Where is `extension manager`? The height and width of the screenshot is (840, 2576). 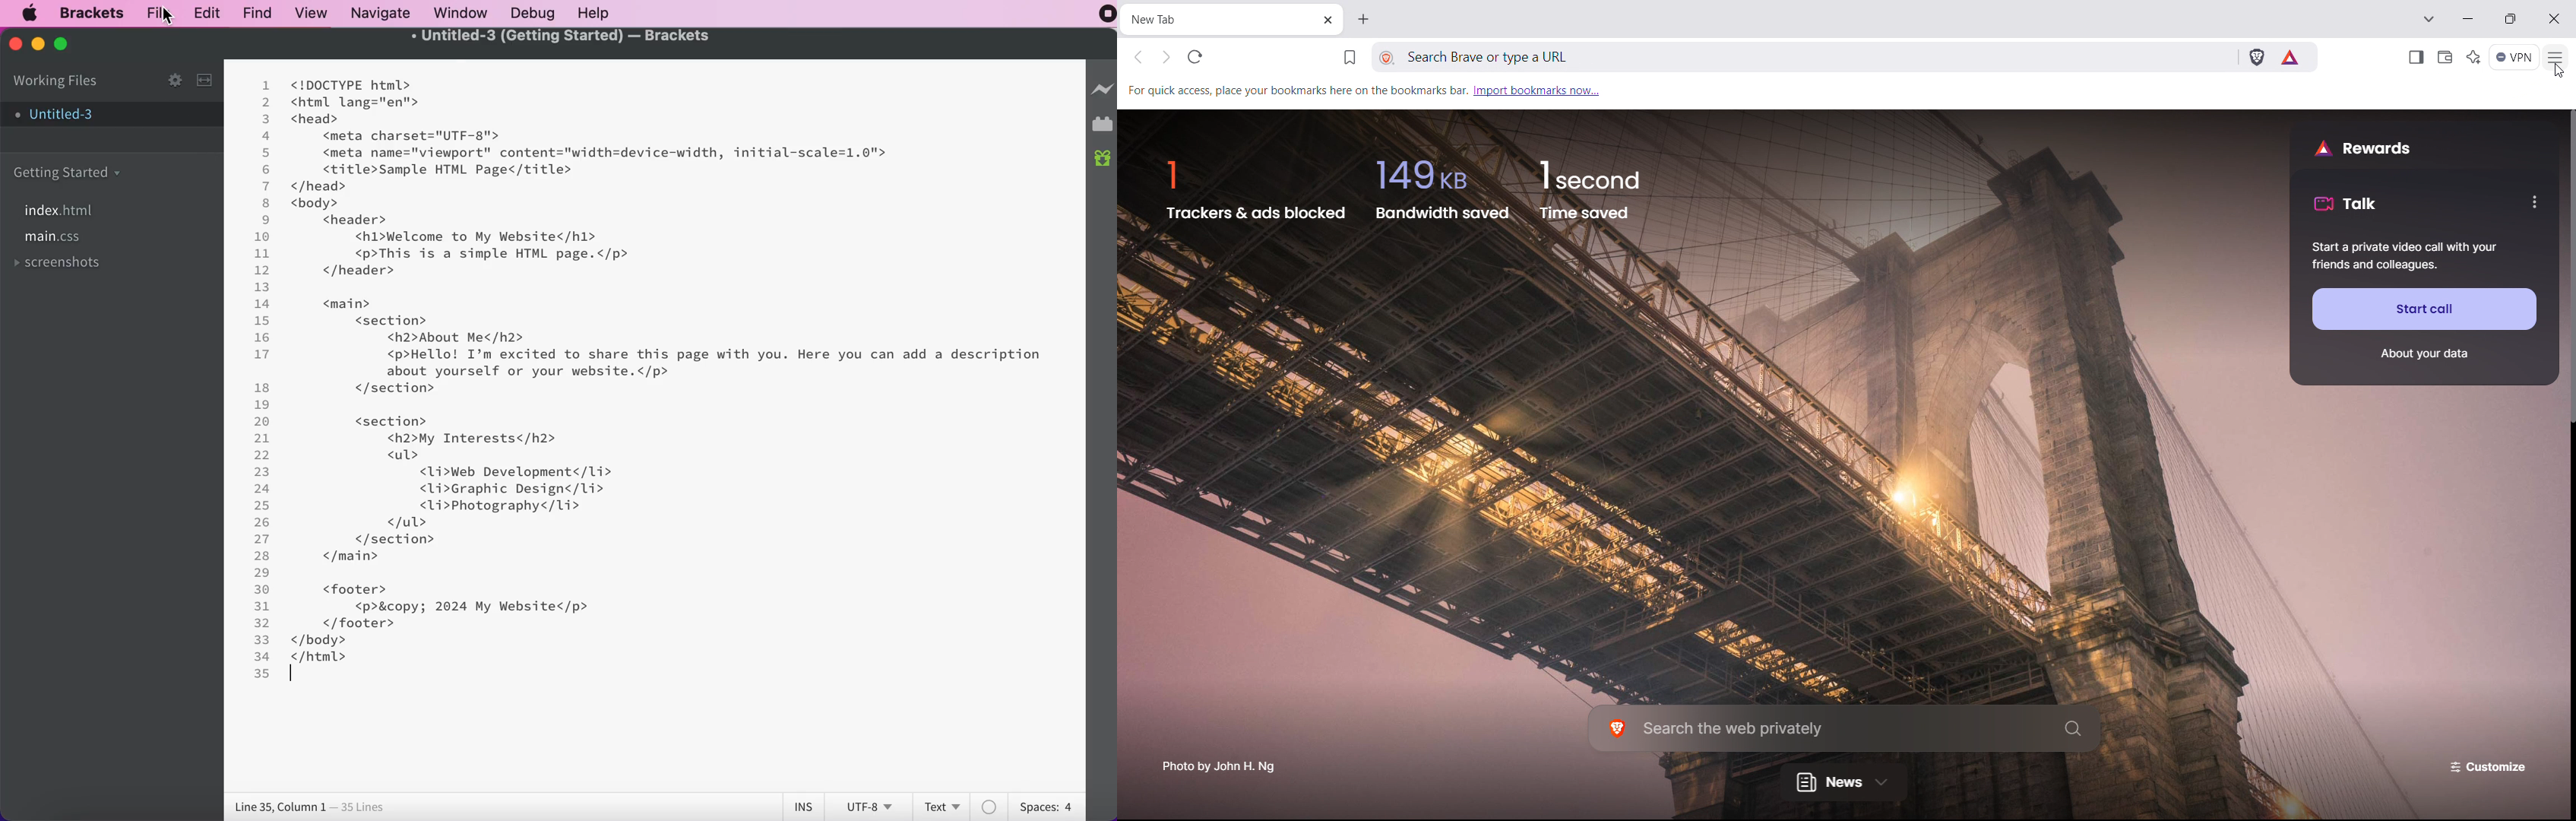
extension manager is located at coordinates (1102, 123).